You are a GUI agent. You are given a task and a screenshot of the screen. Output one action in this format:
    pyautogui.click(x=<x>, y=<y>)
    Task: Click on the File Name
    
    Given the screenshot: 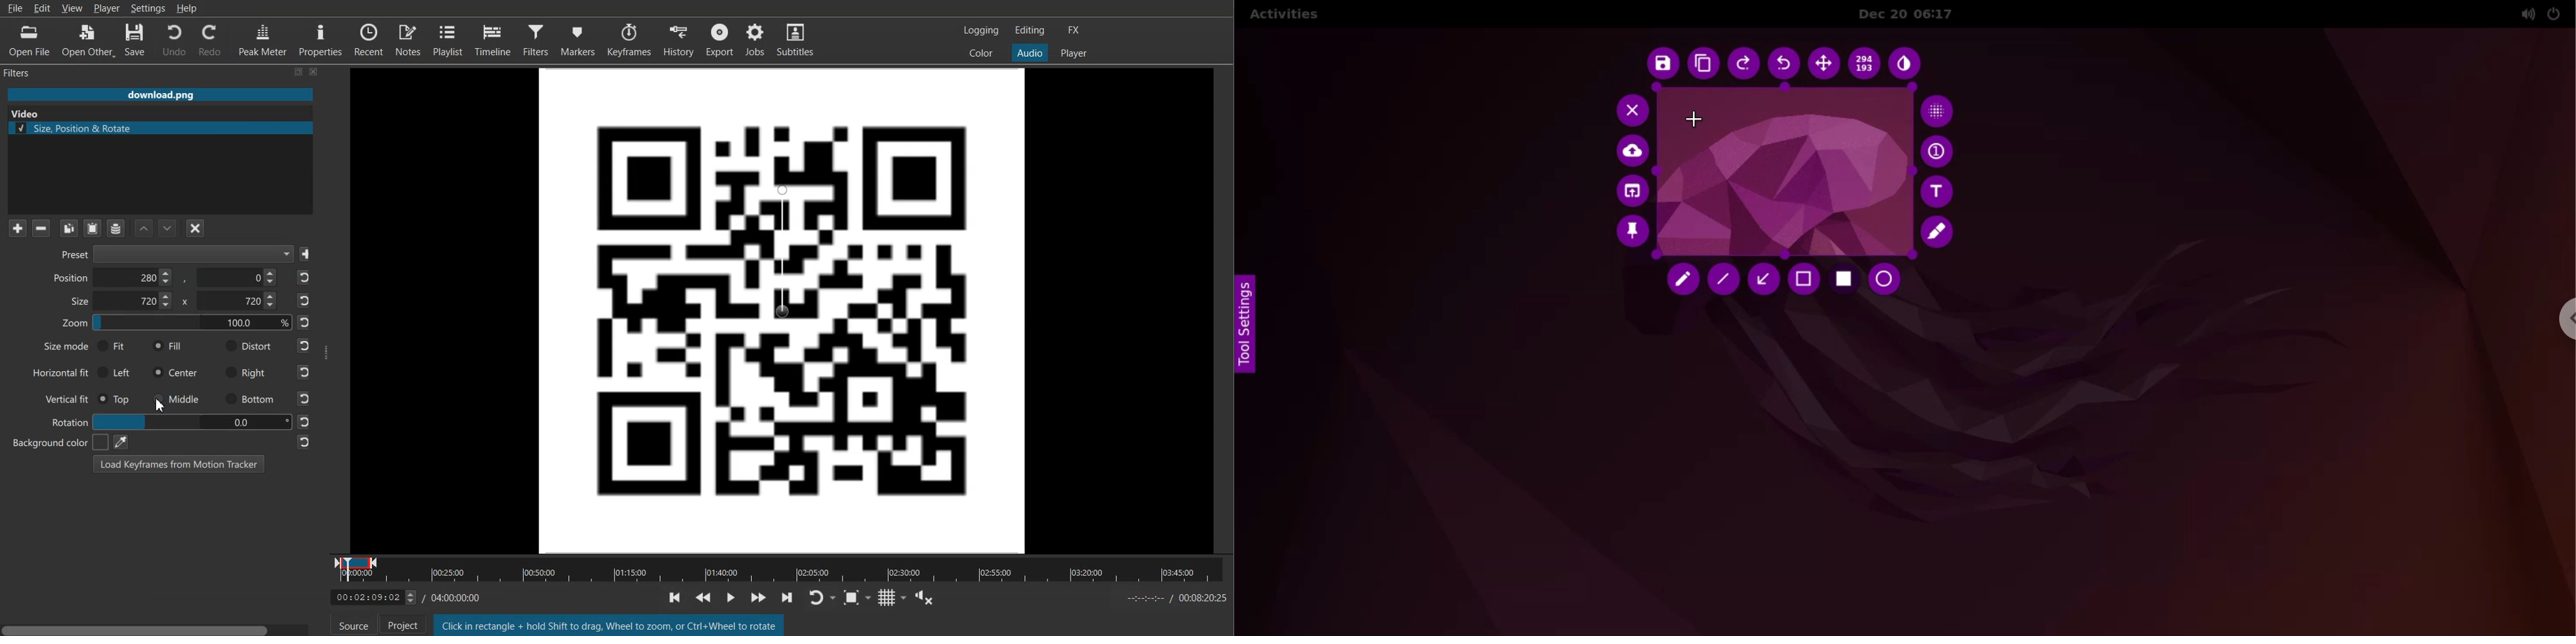 What is the action you would take?
    pyautogui.click(x=160, y=94)
    